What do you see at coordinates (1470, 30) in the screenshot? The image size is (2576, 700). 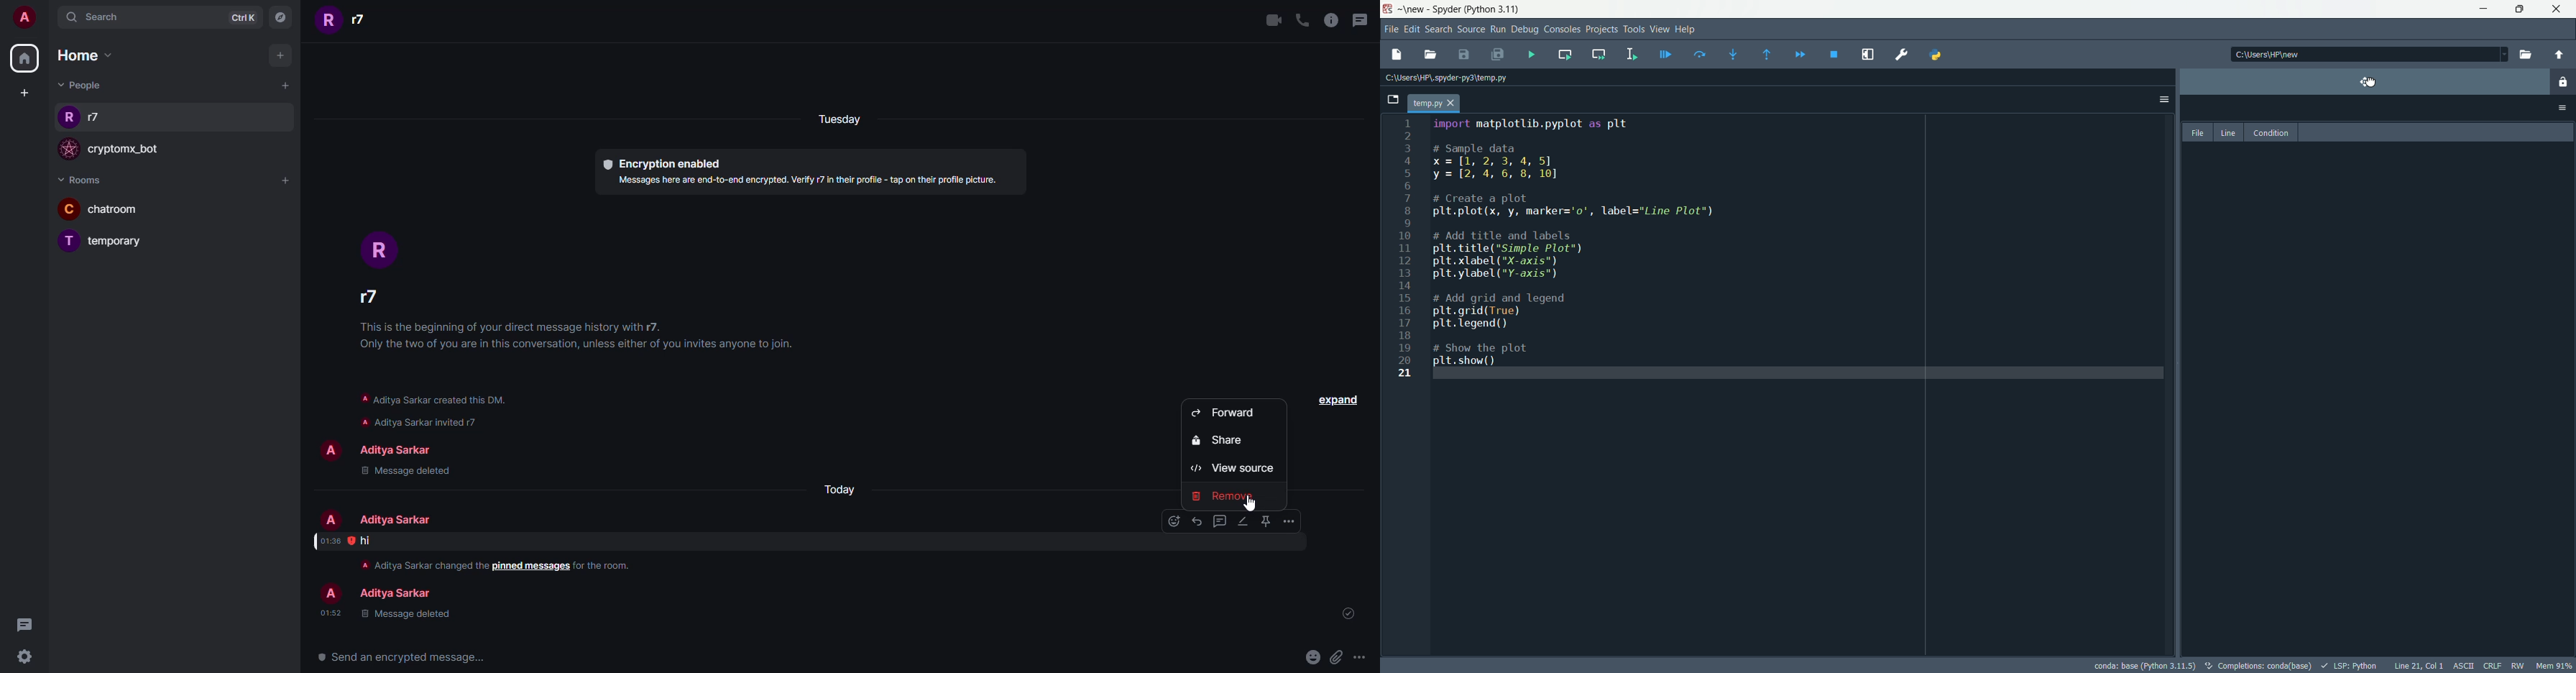 I see `source menu` at bounding box center [1470, 30].